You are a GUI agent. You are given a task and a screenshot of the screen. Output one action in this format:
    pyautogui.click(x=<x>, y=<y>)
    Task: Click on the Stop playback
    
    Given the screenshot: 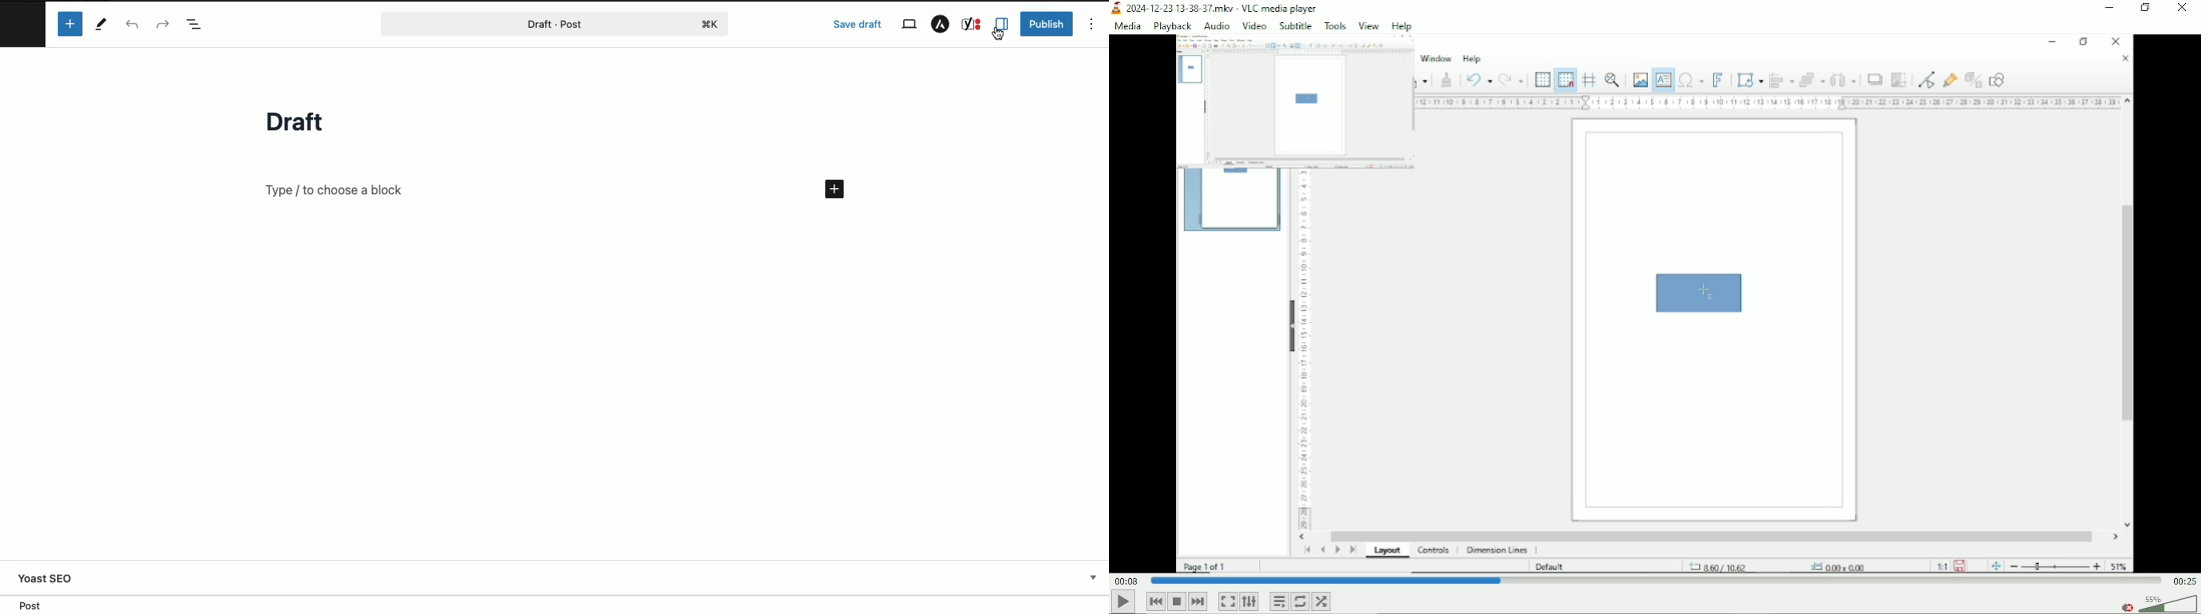 What is the action you would take?
    pyautogui.click(x=1178, y=602)
    